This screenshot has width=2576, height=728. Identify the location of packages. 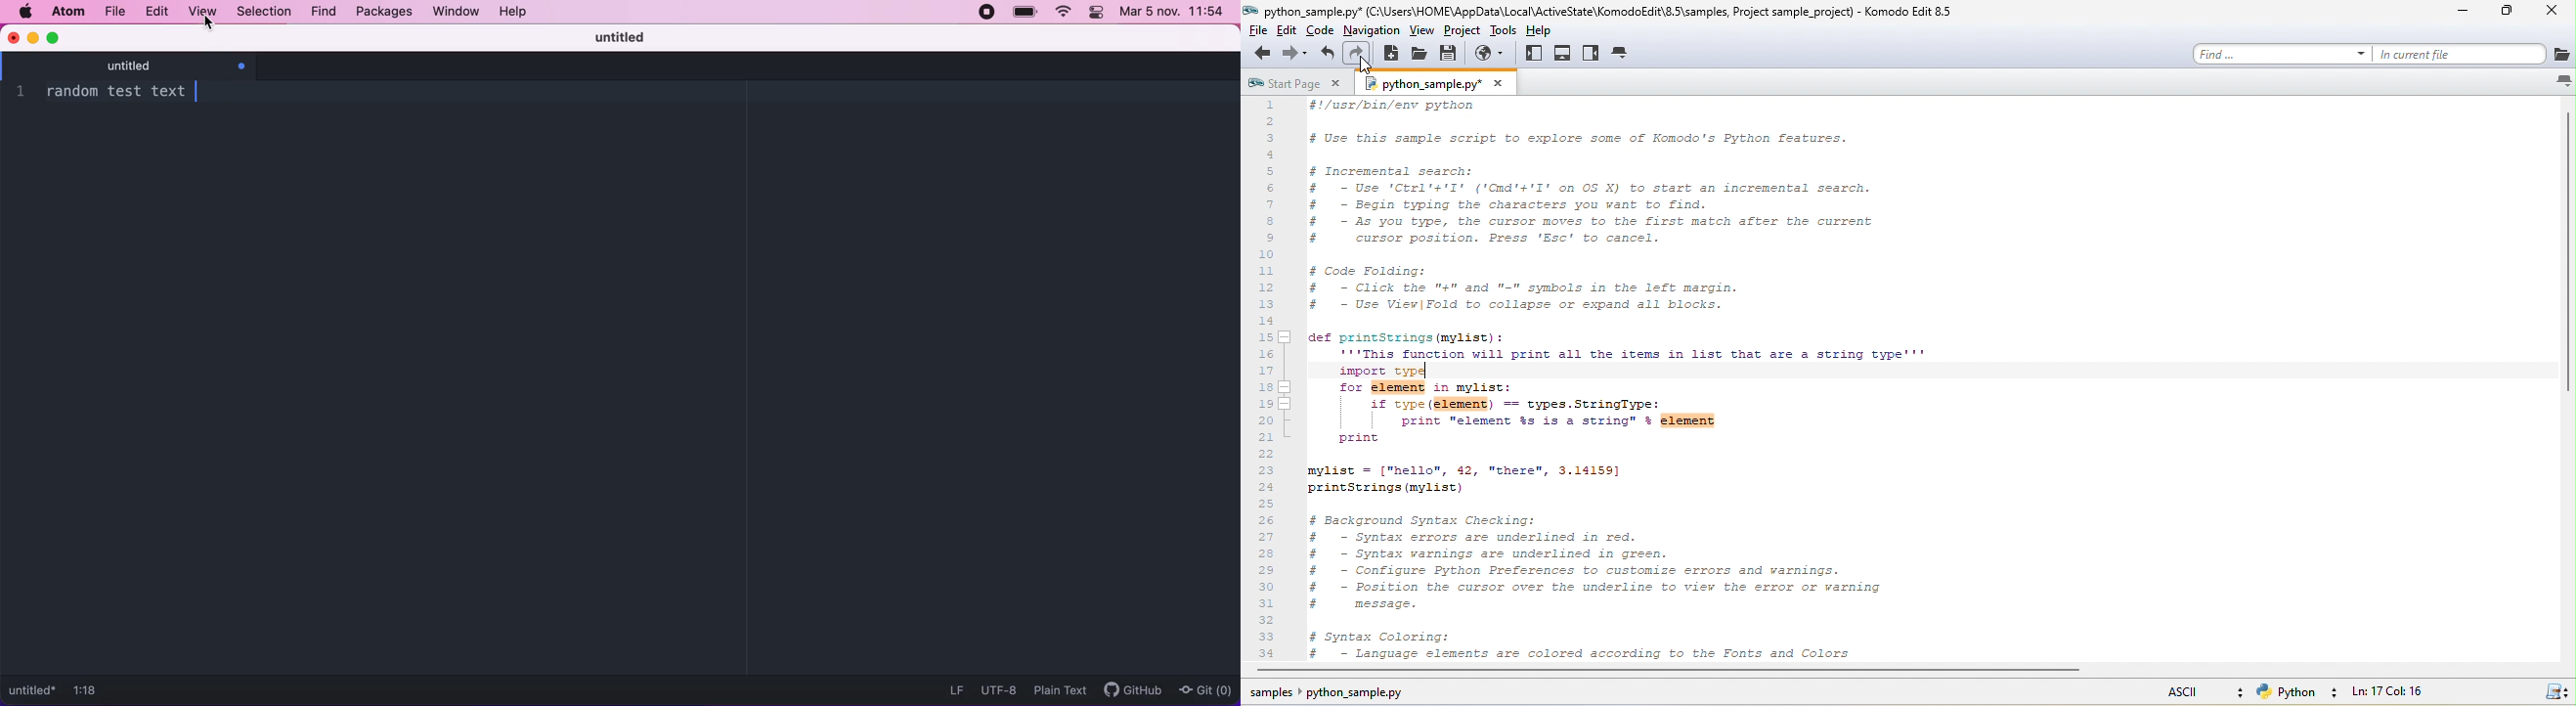
(382, 12).